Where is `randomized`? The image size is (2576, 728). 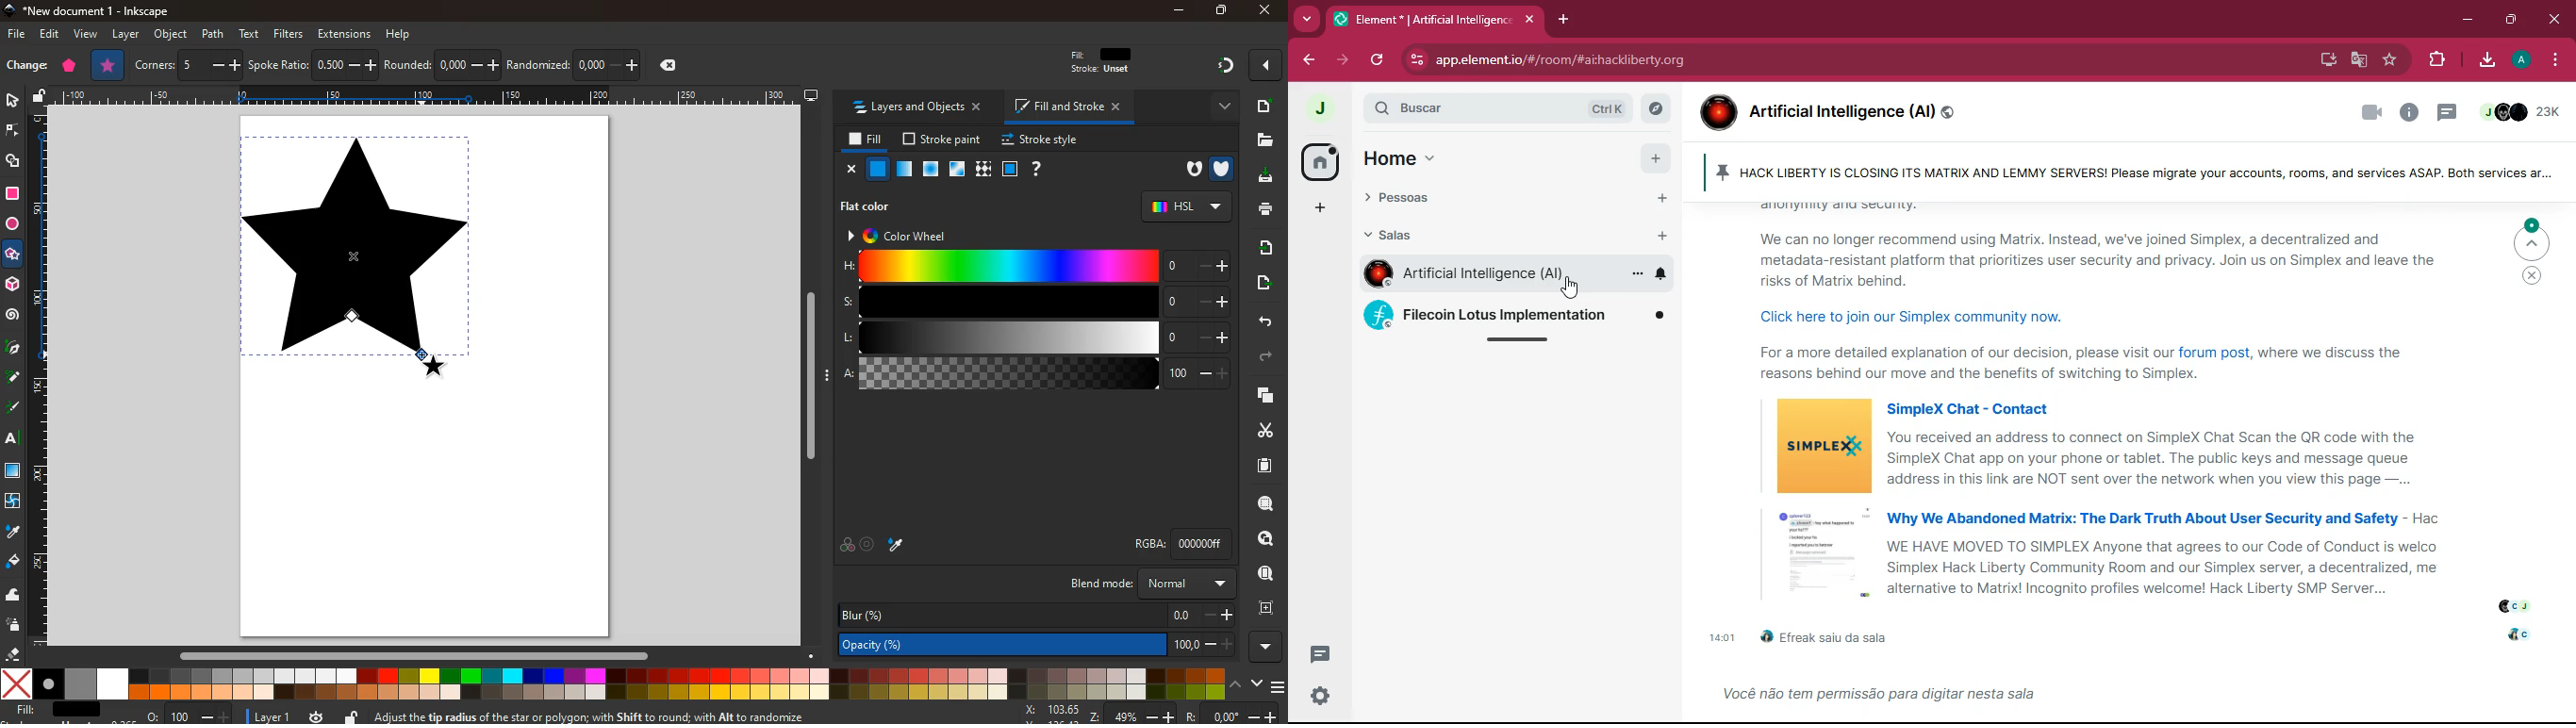
randomized is located at coordinates (576, 62).